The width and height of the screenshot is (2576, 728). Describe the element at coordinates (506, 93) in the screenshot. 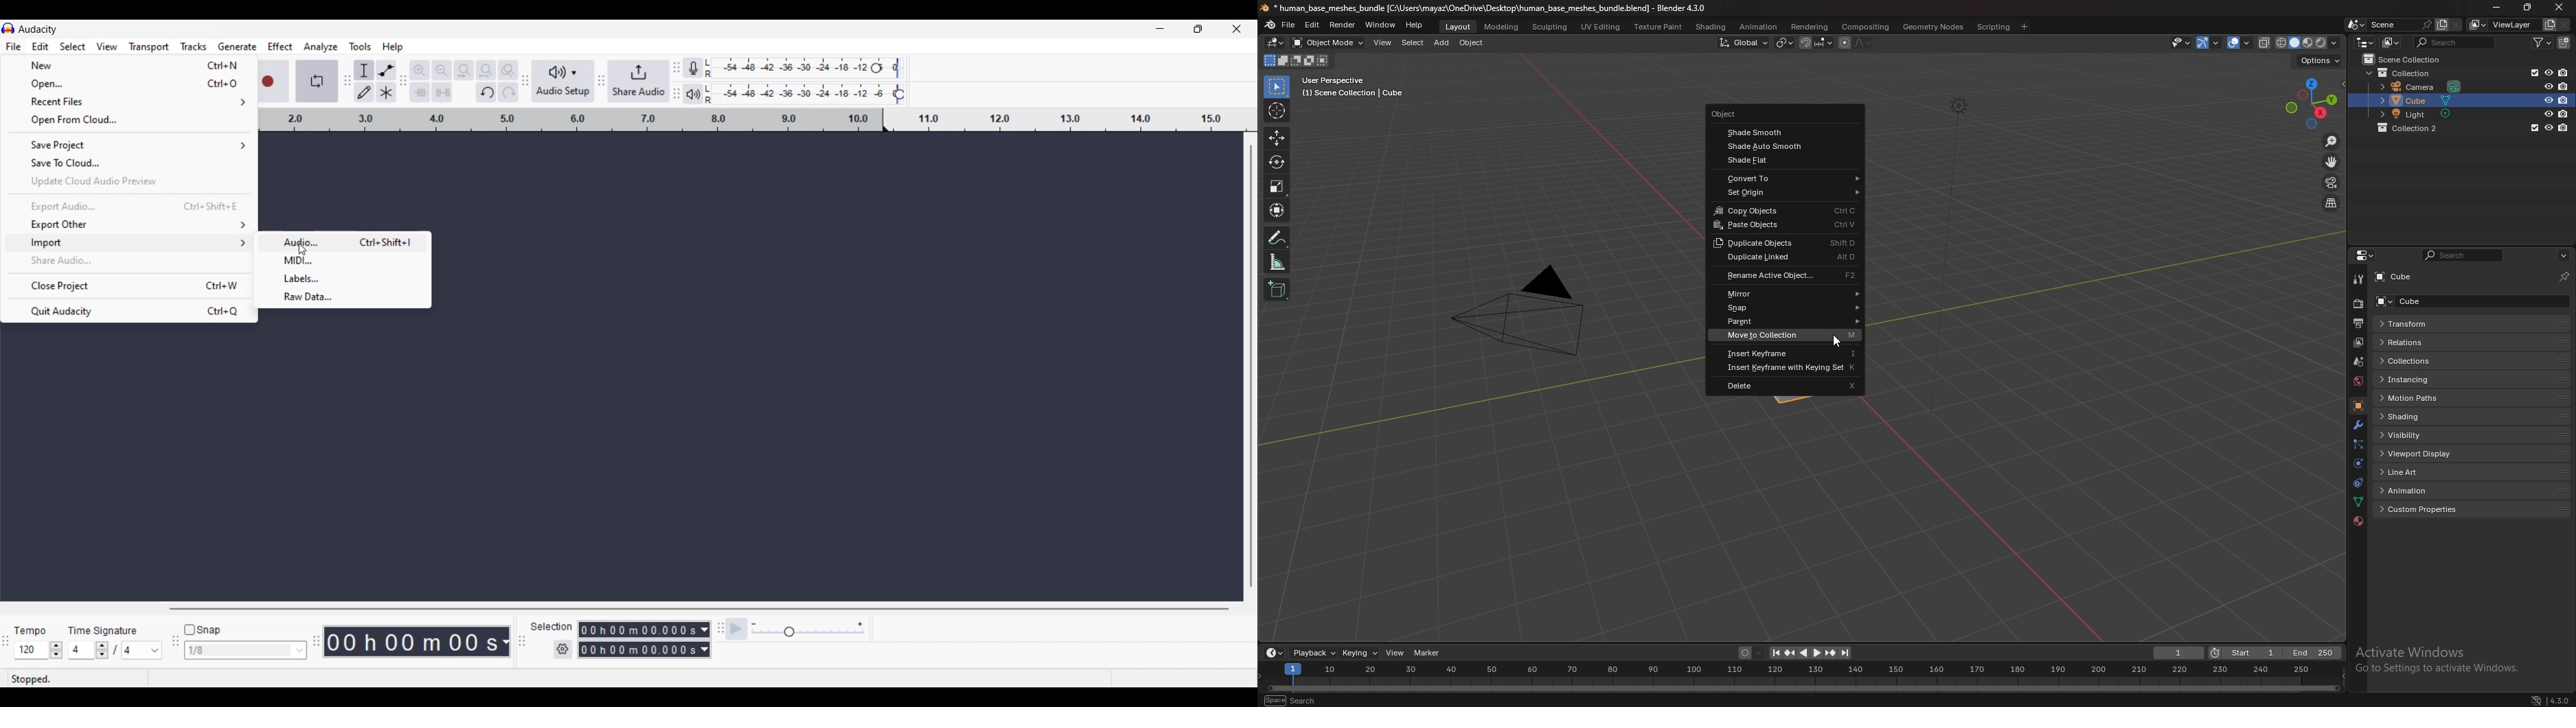

I see `Redo` at that location.